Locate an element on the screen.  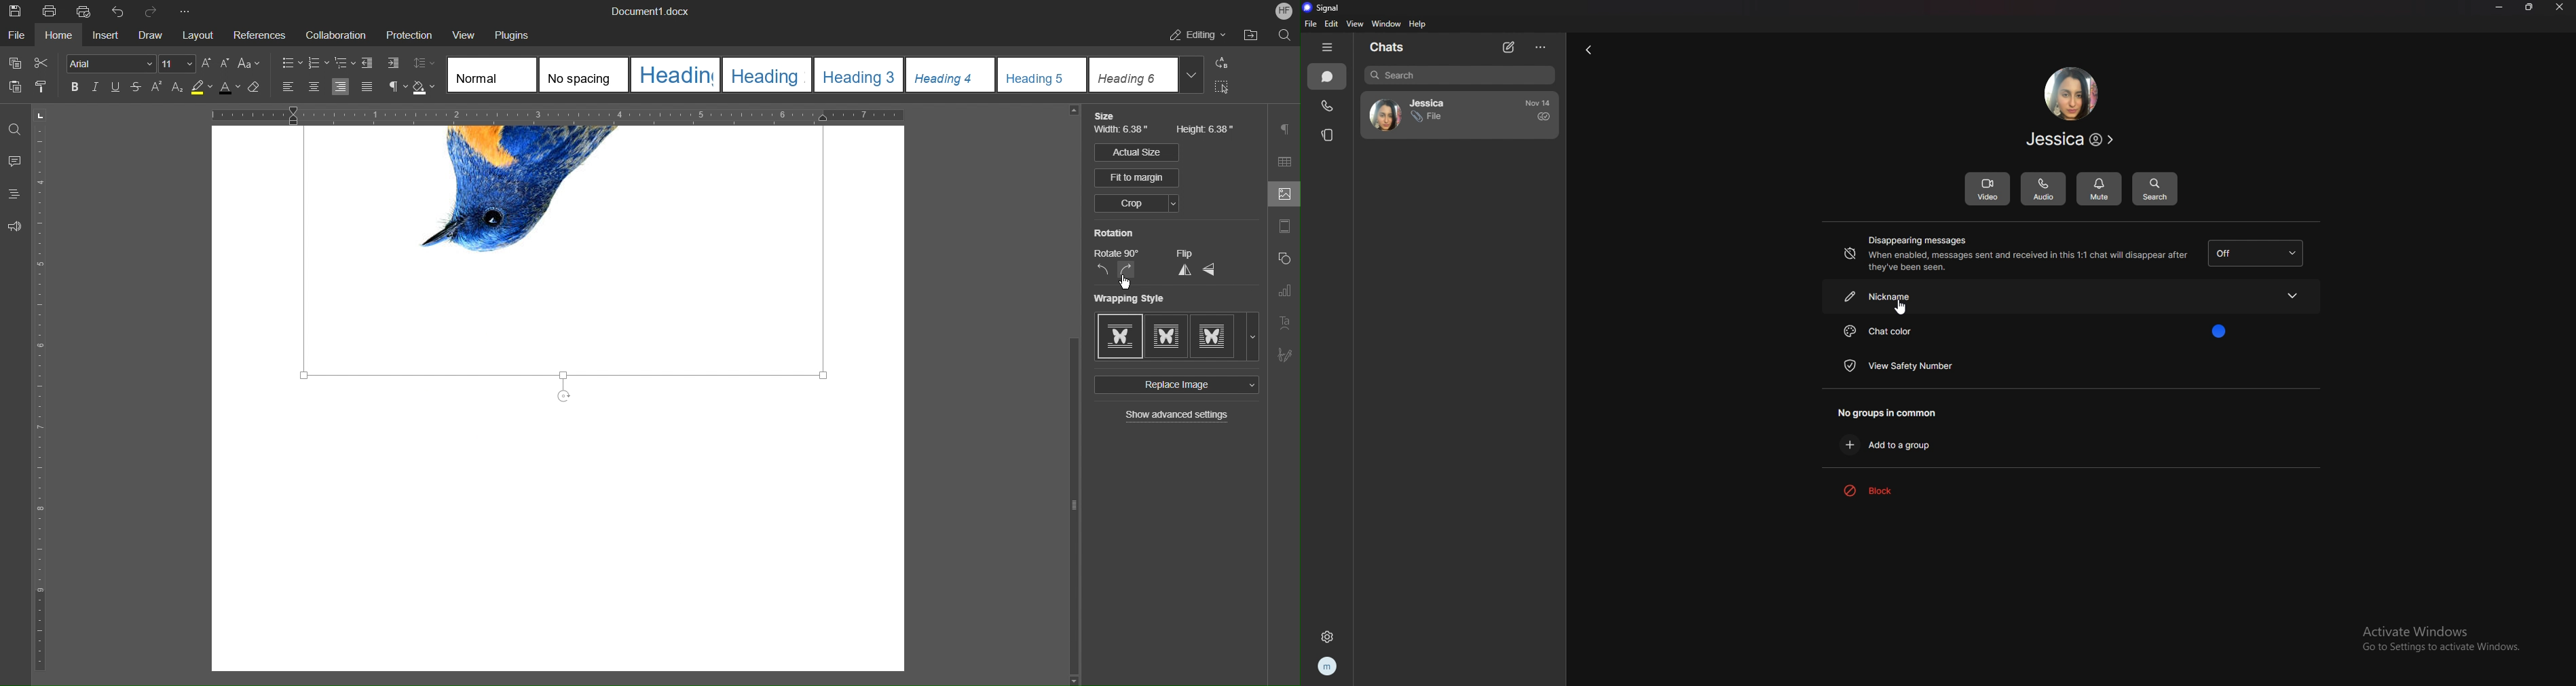
add to group is located at coordinates (1892, 444).